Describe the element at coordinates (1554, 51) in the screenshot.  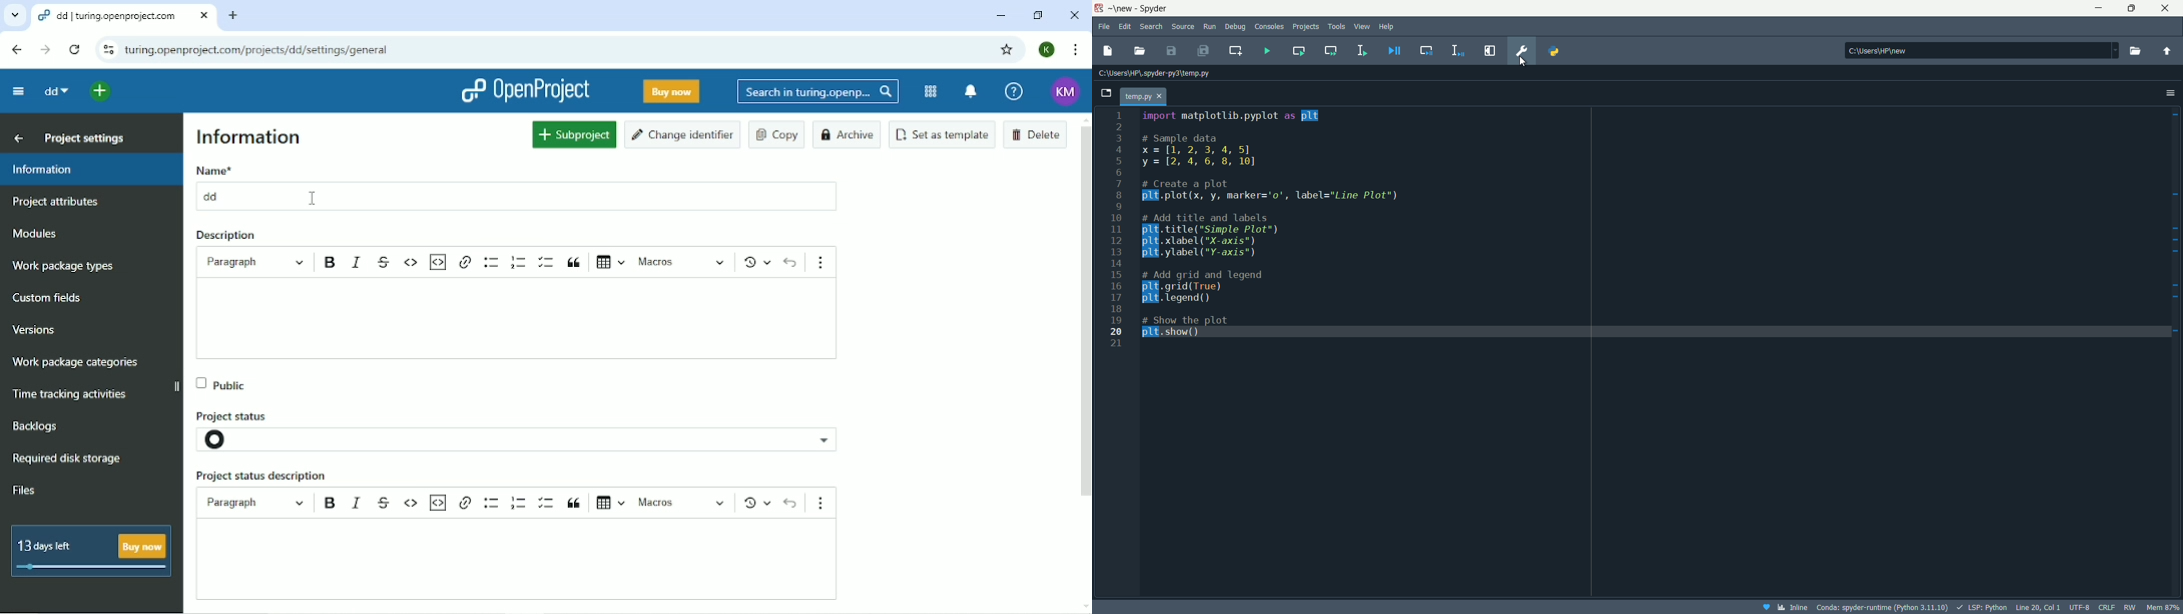
I see `python path manager` at that location.